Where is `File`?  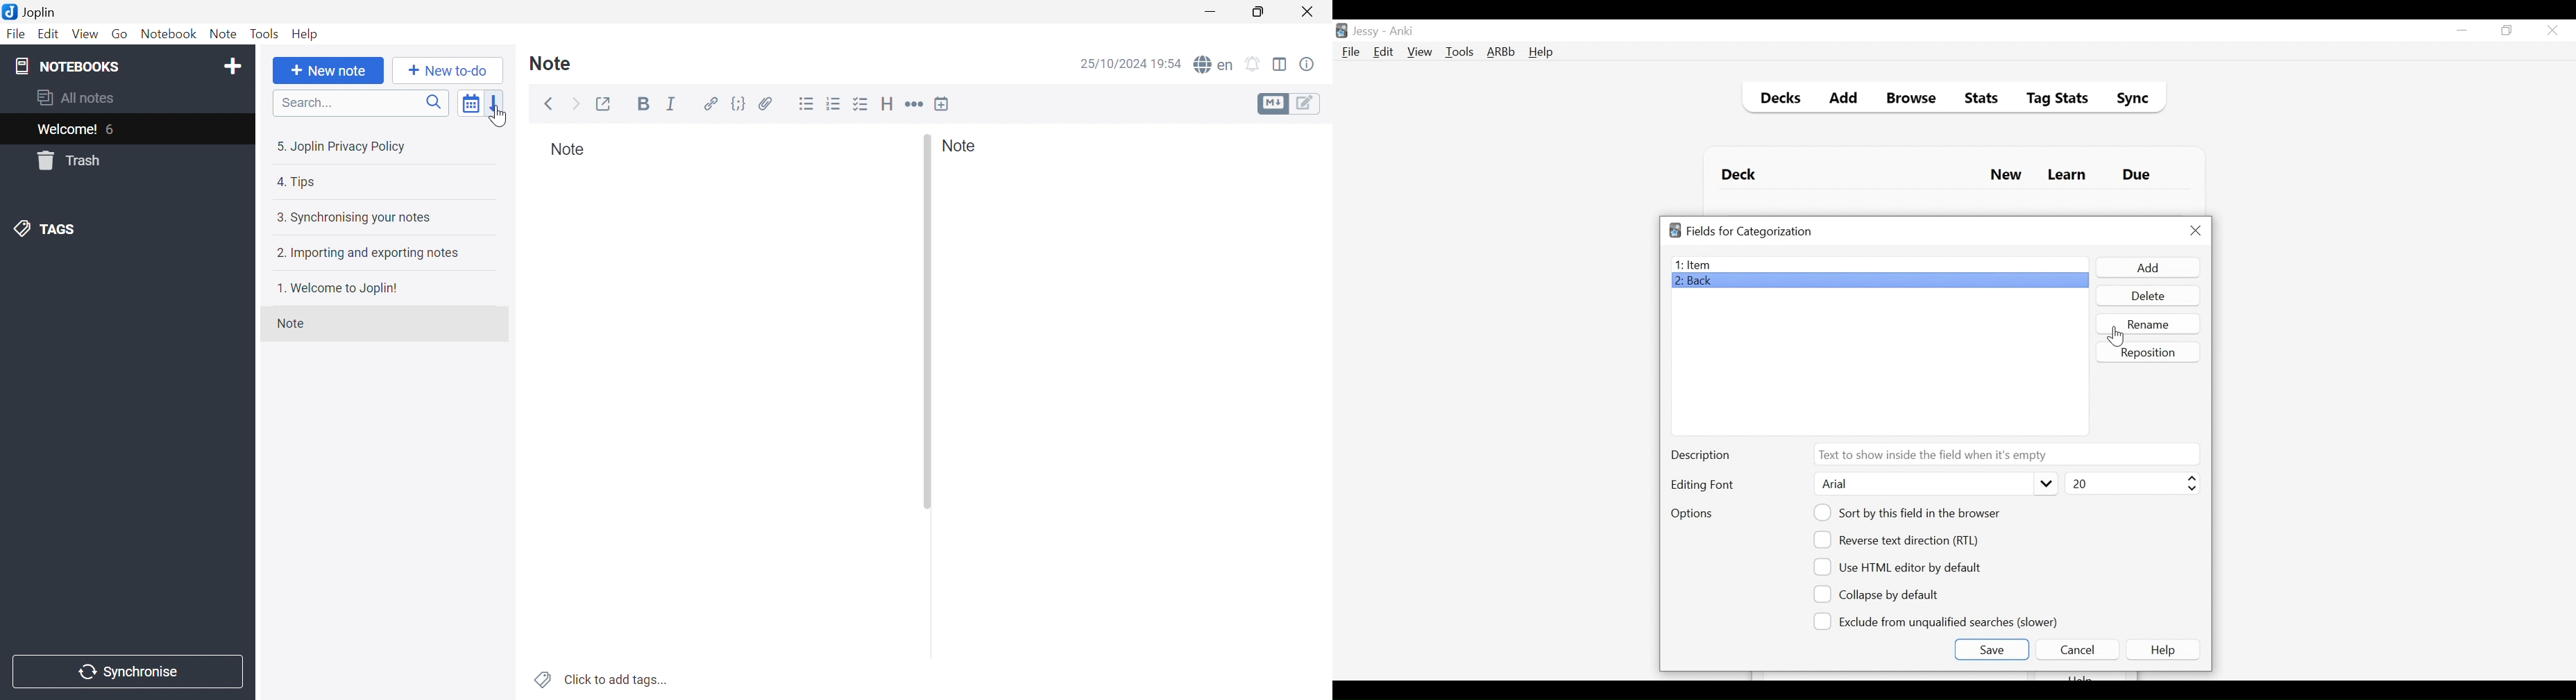
File is located at coordinates (1351, 53).